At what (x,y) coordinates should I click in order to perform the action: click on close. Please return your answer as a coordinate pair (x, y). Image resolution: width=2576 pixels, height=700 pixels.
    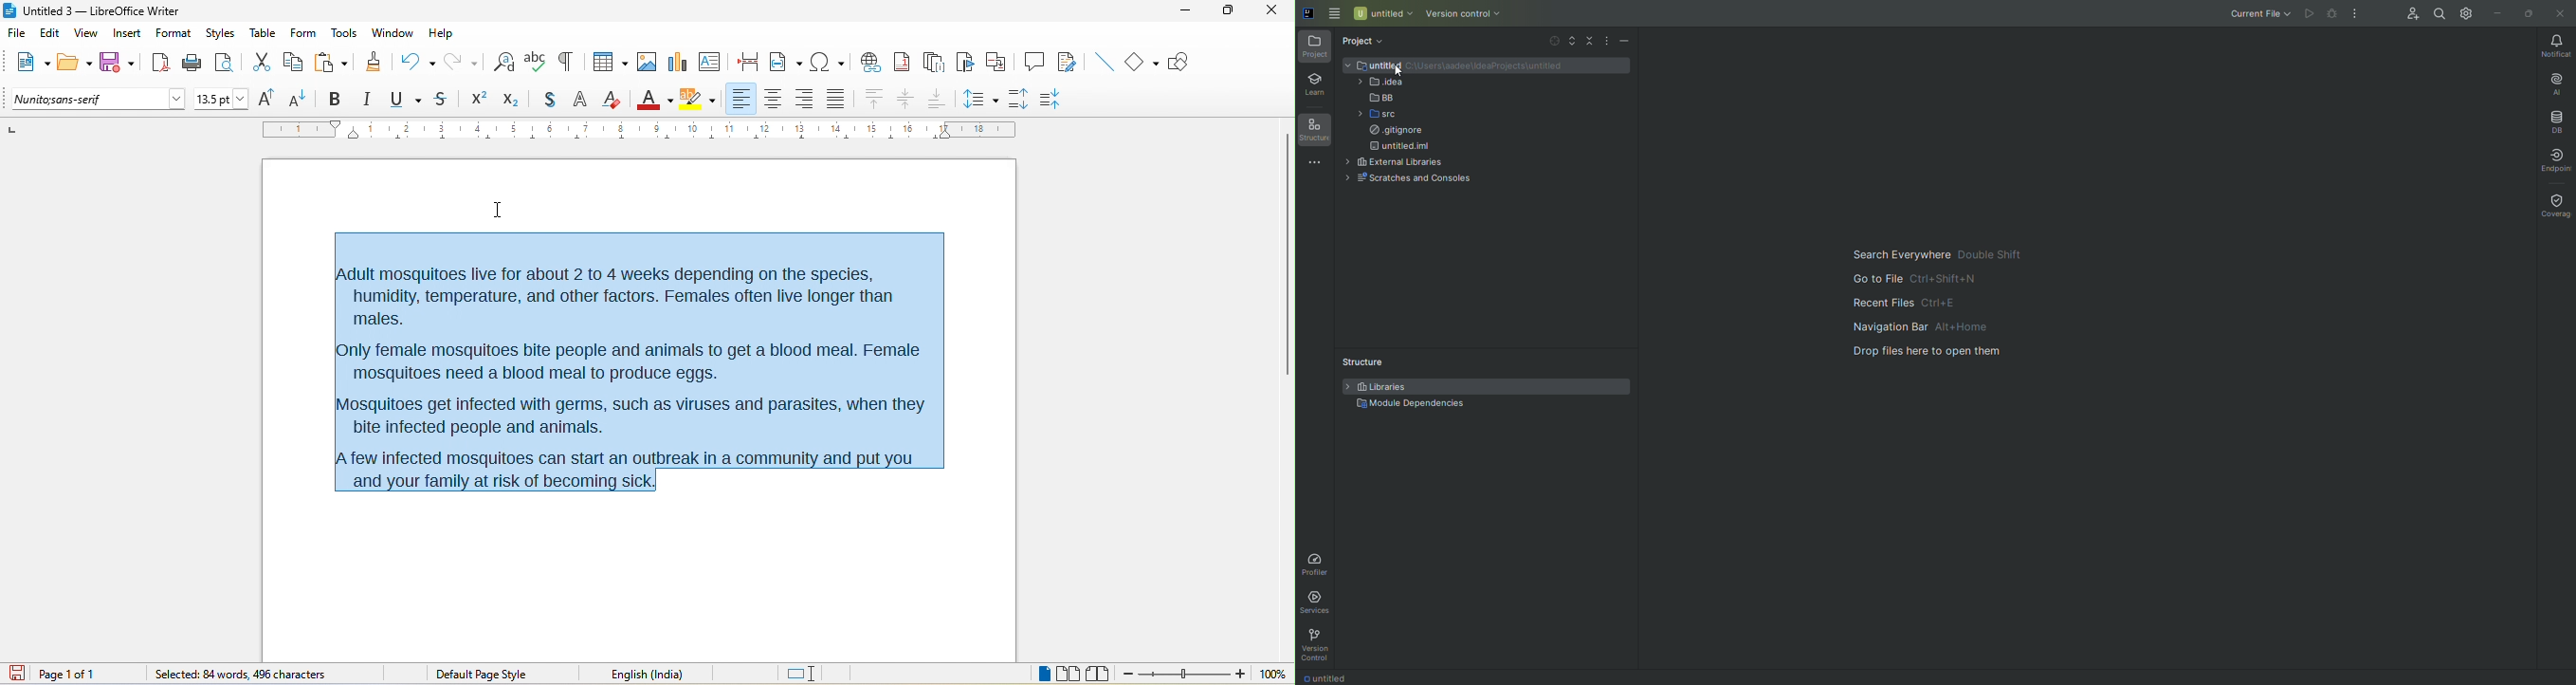
    Looking at the image, I should click on (1269, 9).